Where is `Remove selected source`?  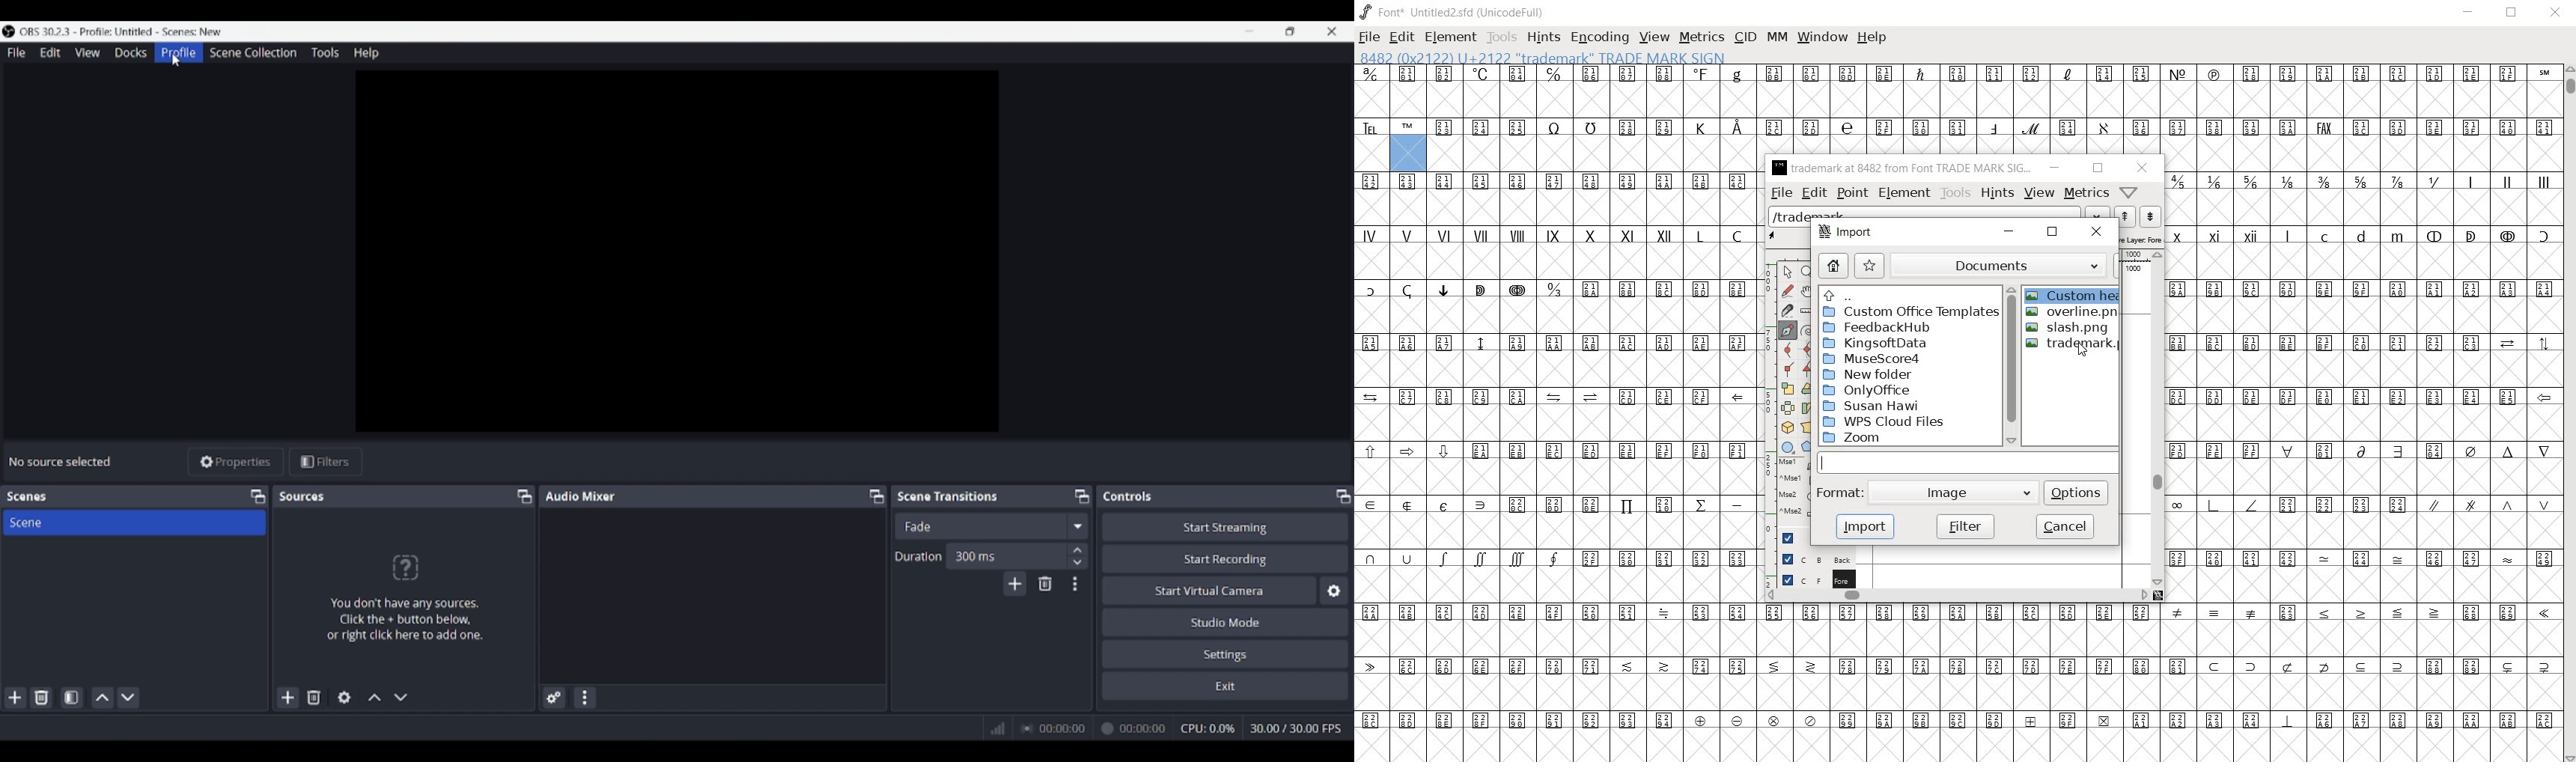 Remove selected source is located at coordinates (314, 697).